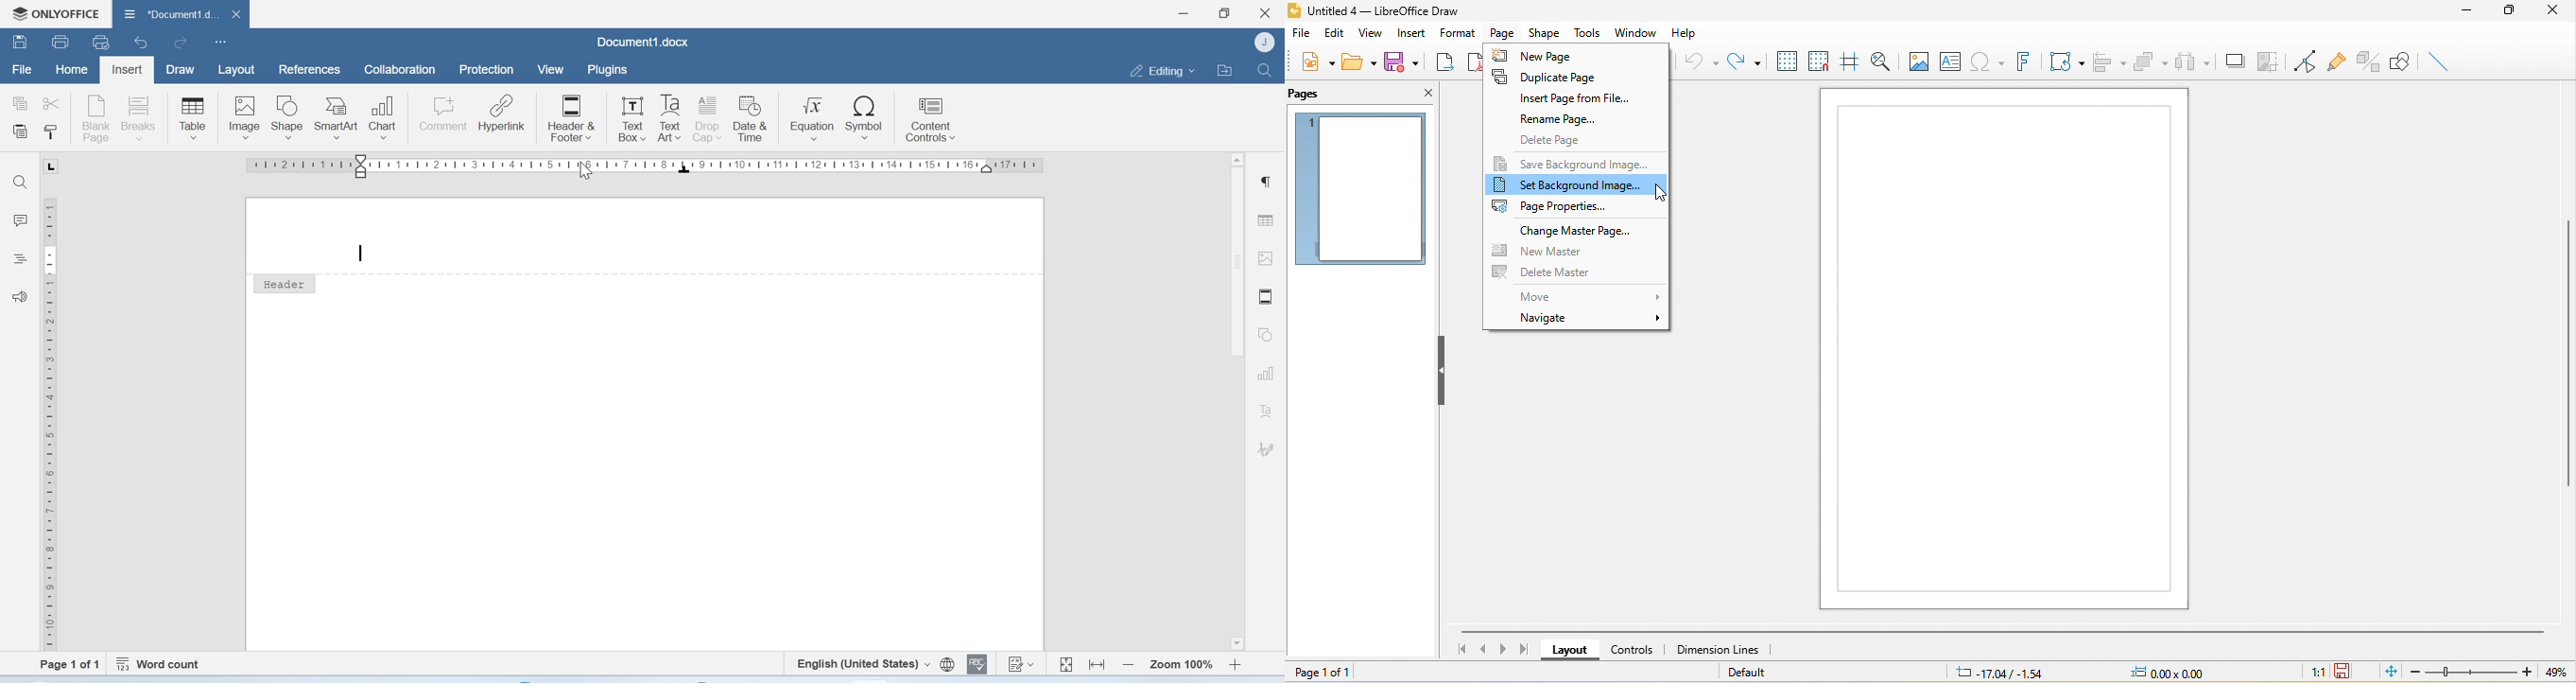  I want to click on Scale, so click(55, 422).